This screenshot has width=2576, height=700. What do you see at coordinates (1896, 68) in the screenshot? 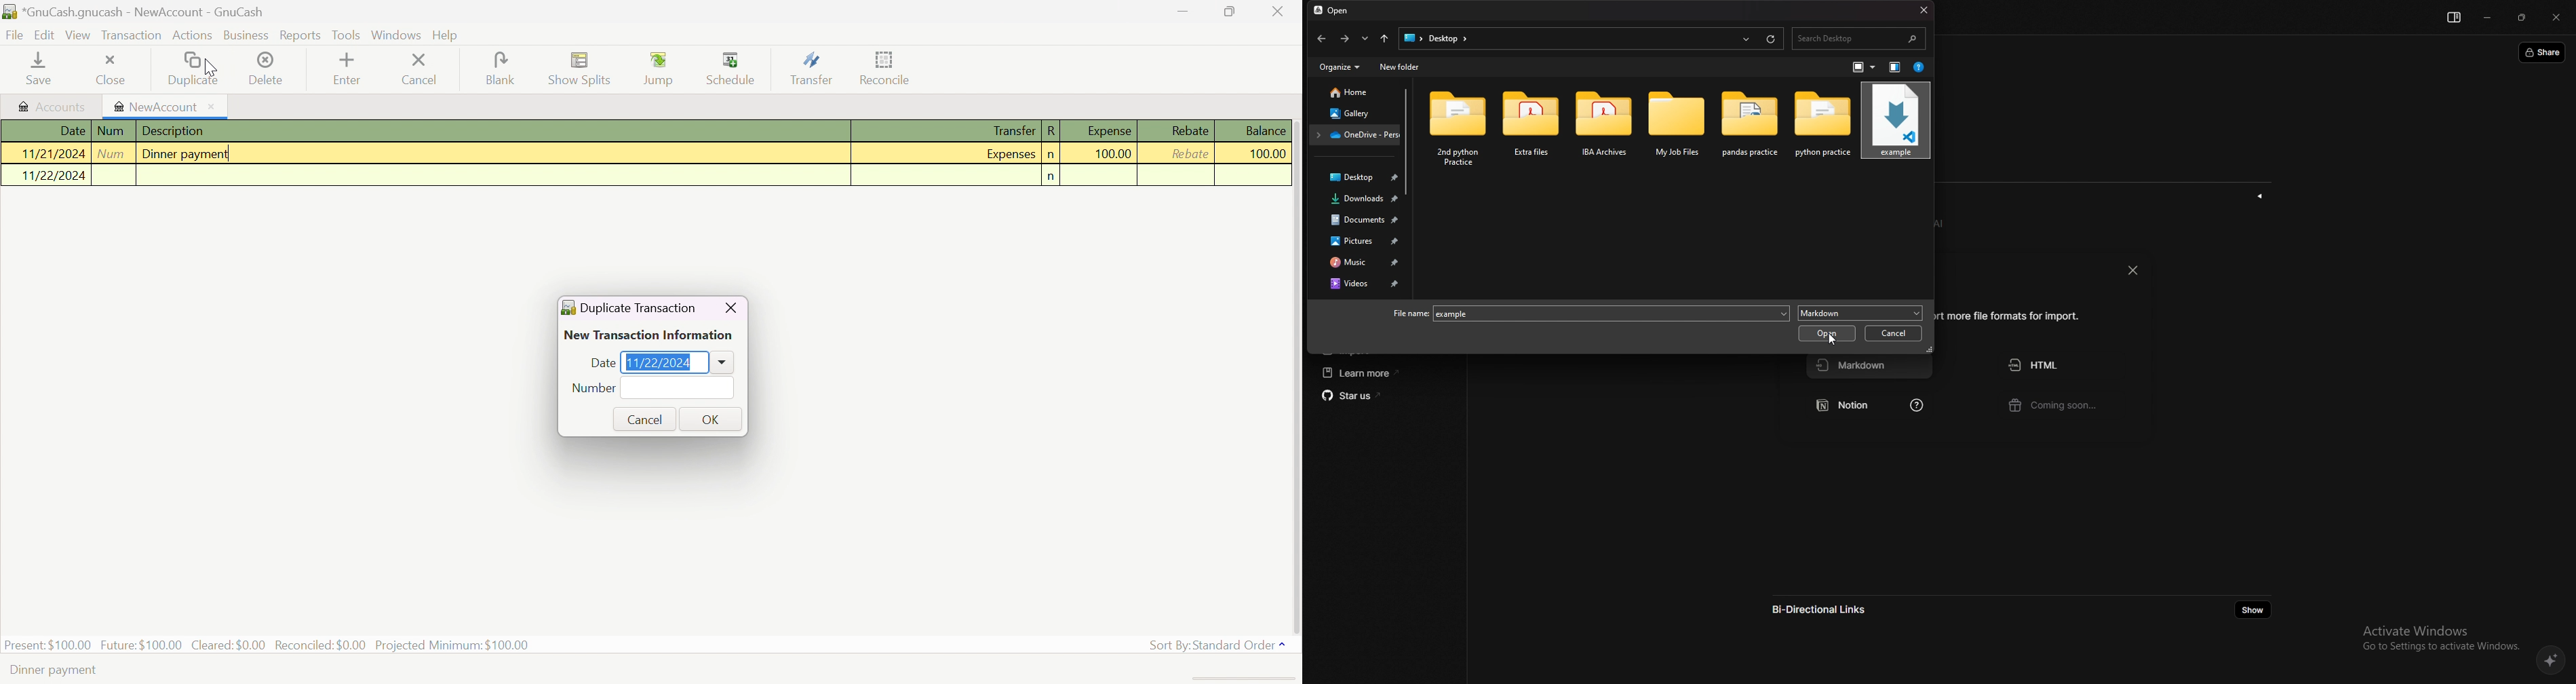
I see `show the preview pane` at bounding box center [1896, 68].